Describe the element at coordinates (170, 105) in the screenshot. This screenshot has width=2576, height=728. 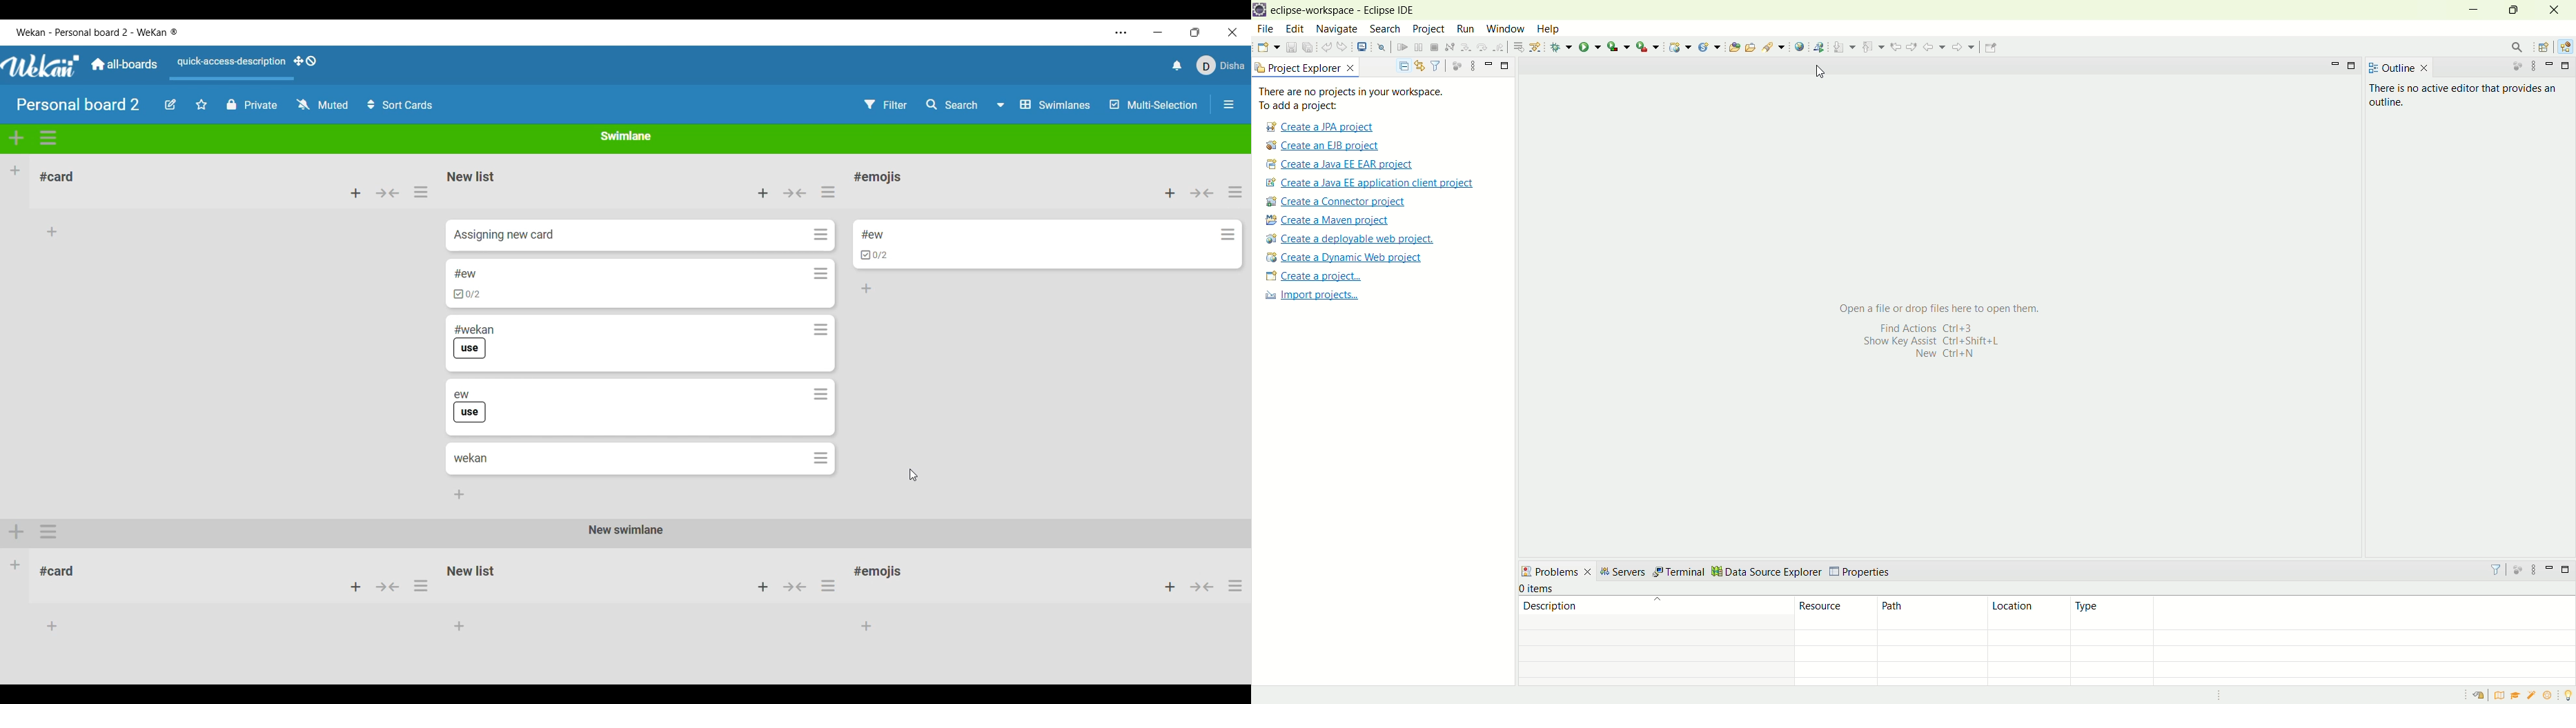
I see `Edit board` at that location.